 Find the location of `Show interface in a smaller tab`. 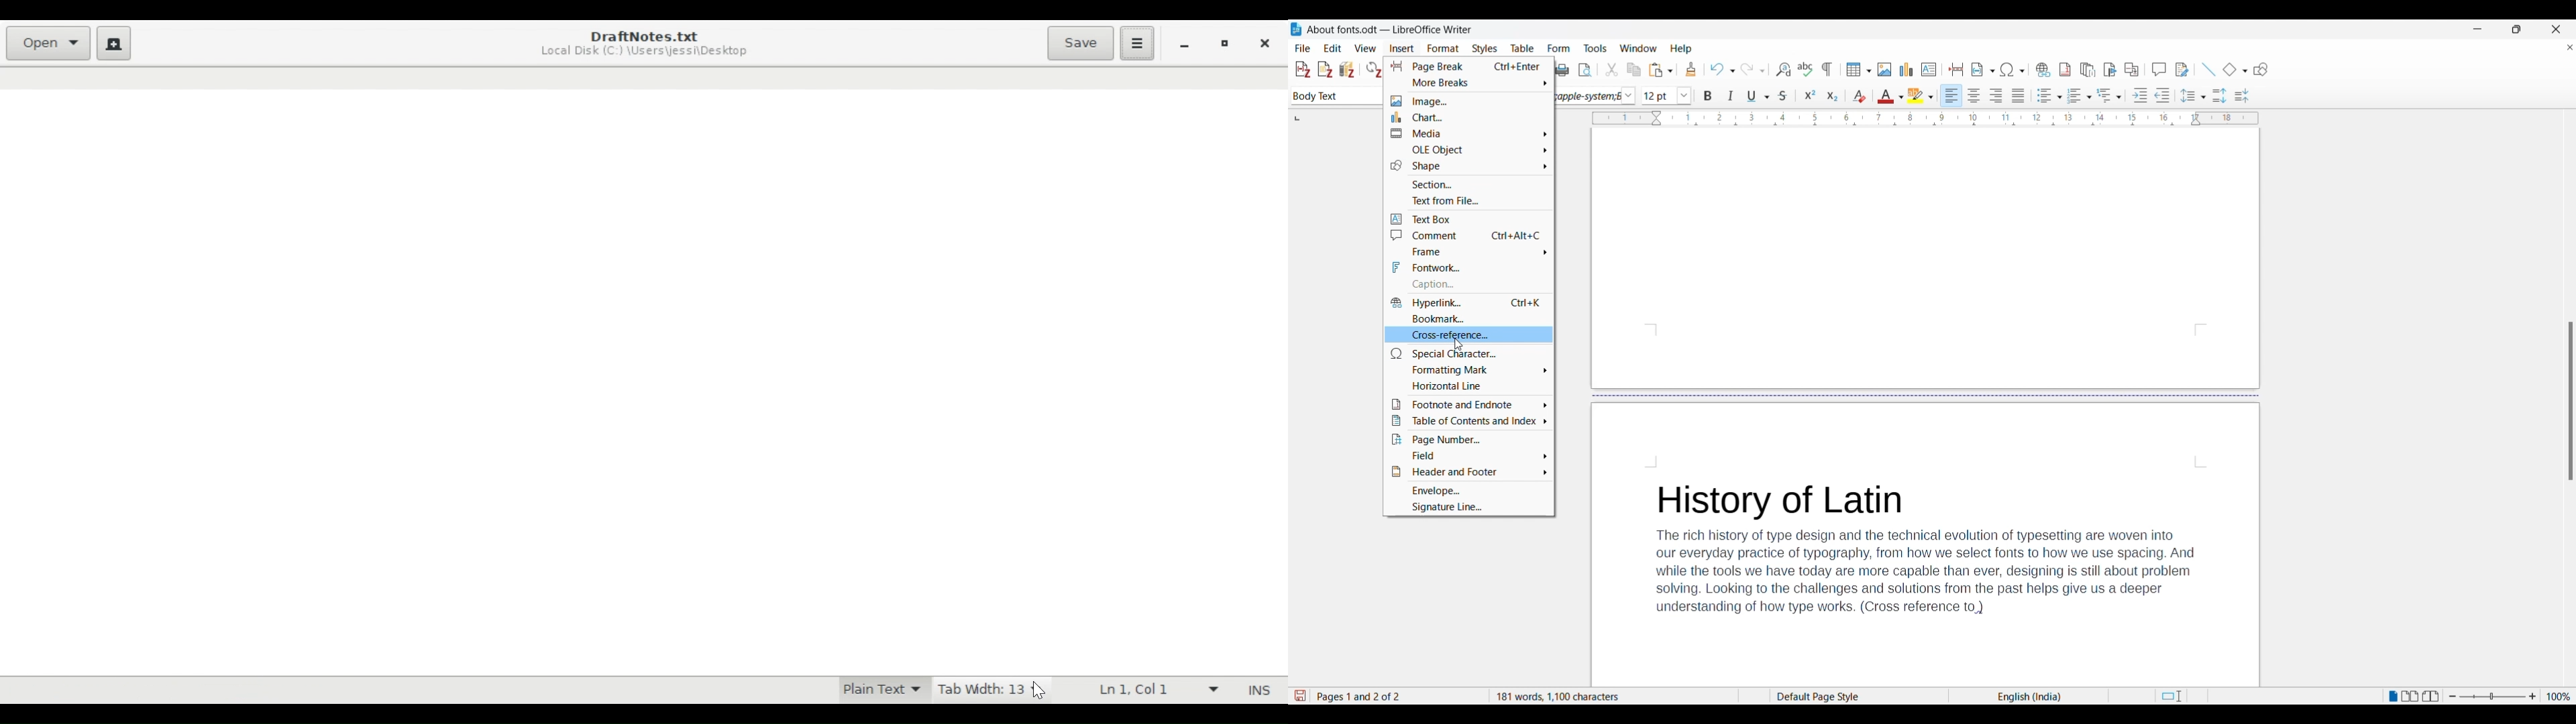

Show interface in a smaller tab is located at coordinates (2516, 29).